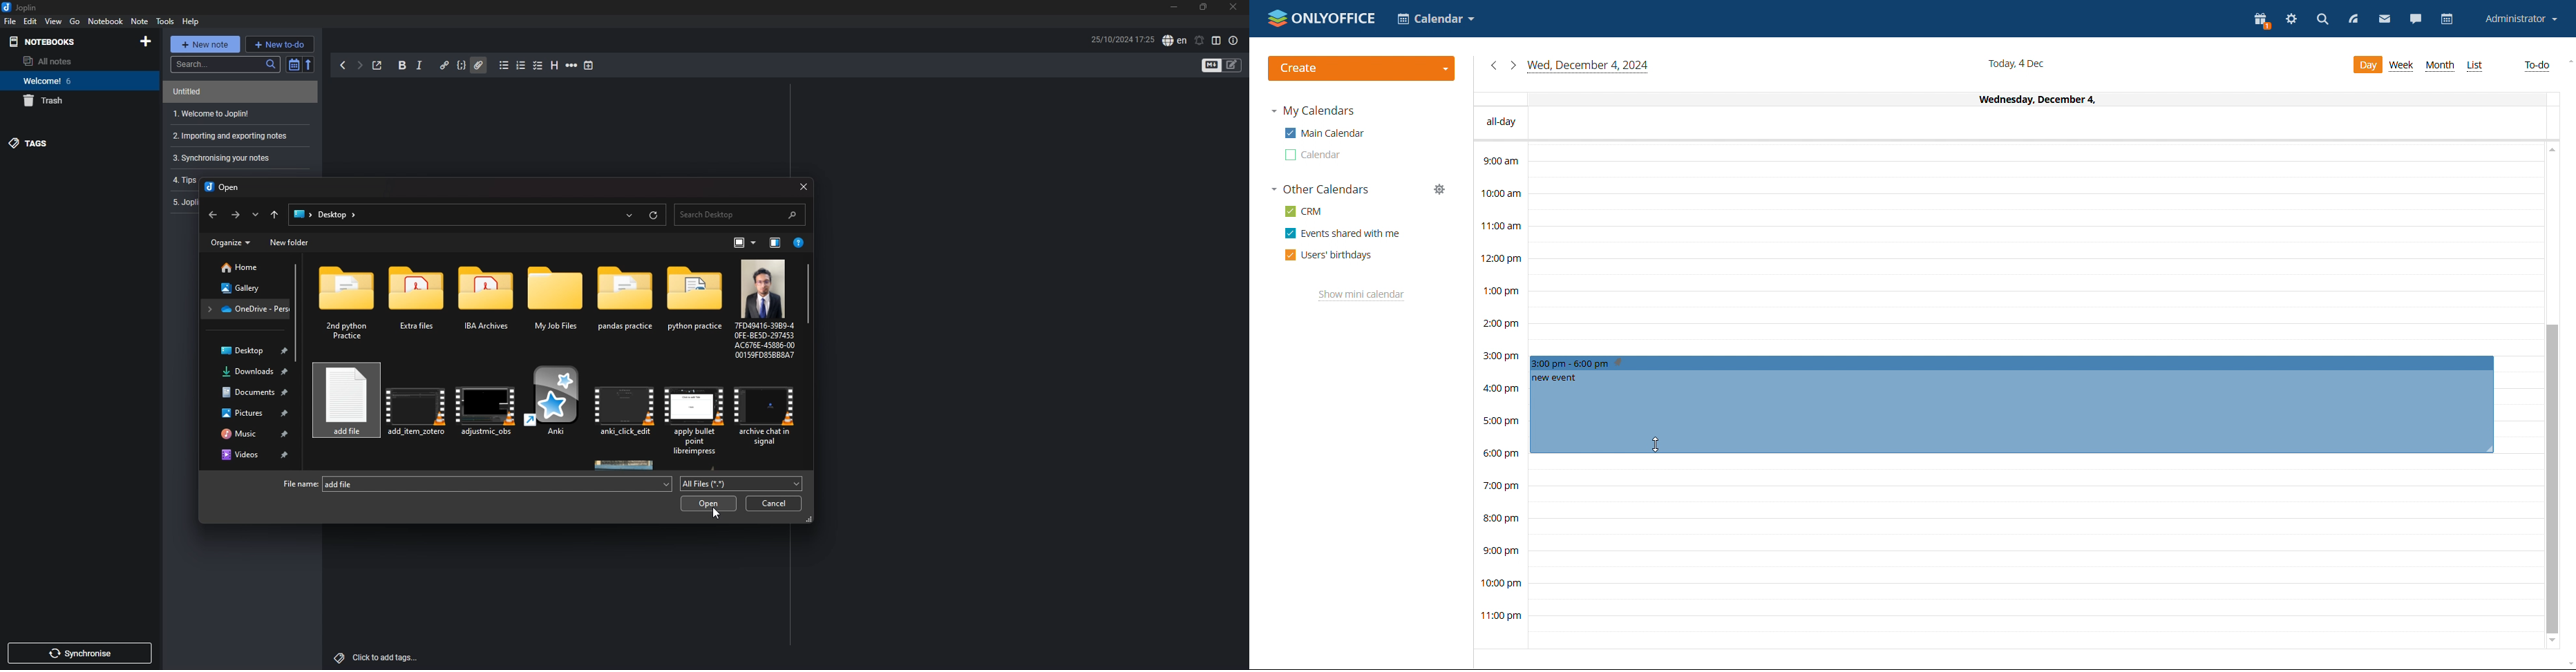  I want to click on desktop, so click(338, 215).